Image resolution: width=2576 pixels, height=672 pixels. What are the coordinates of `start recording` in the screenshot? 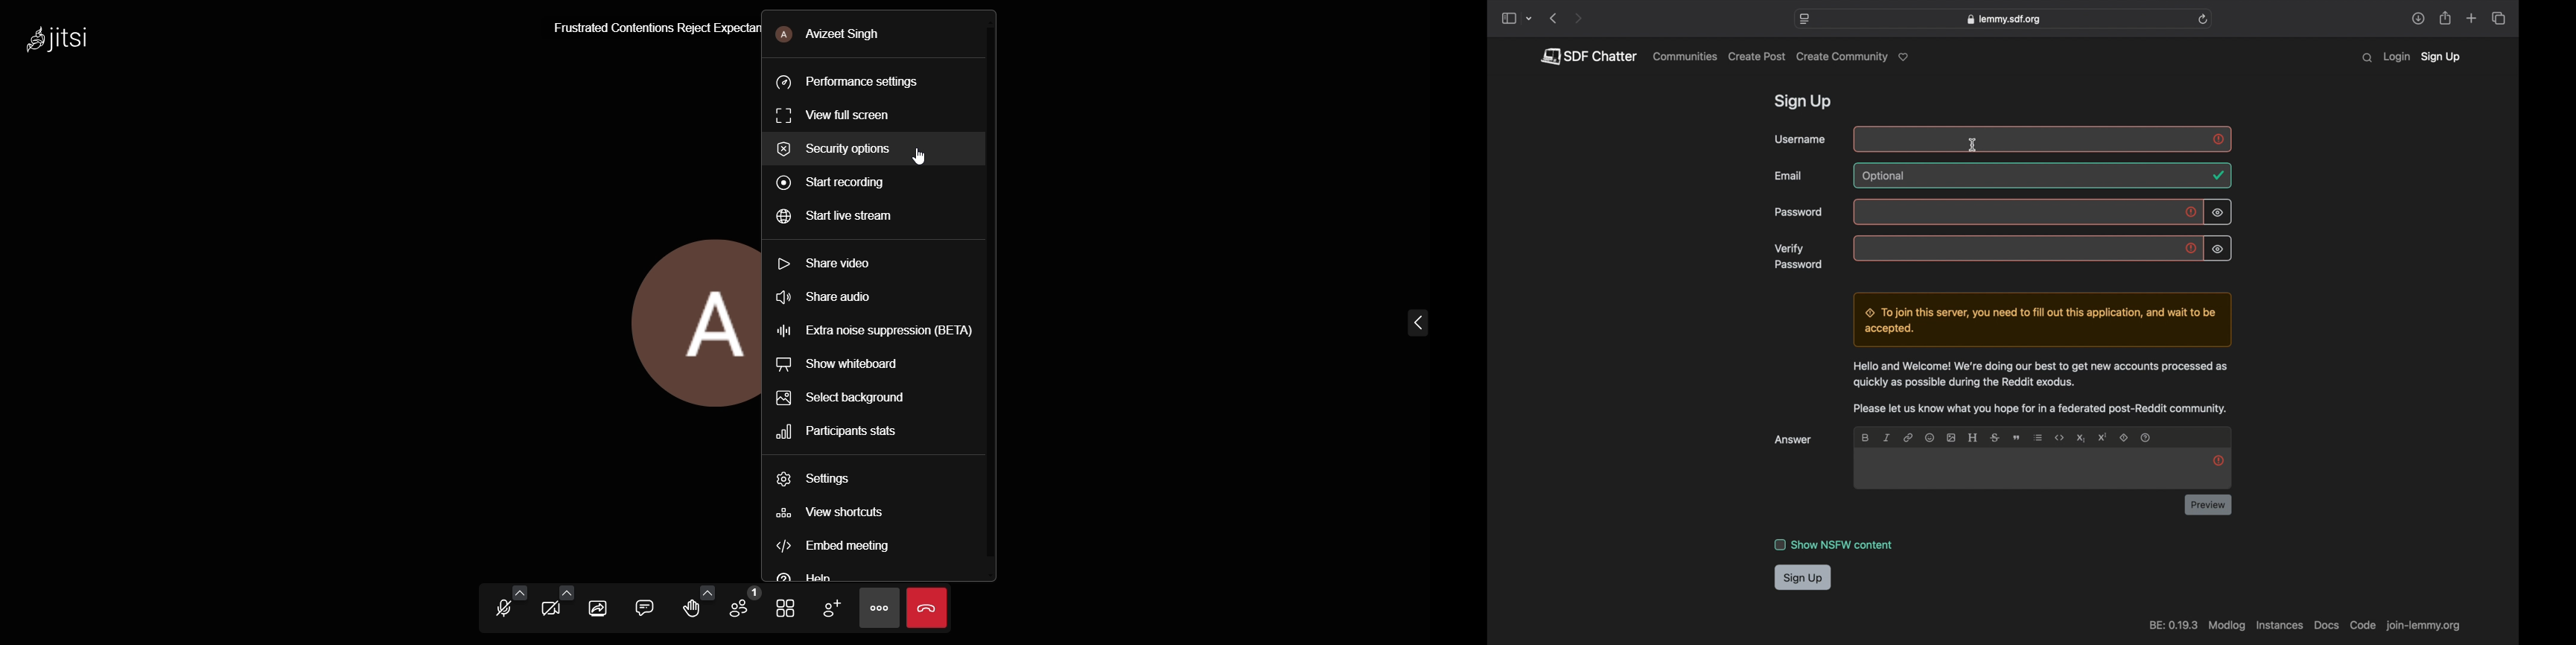 It's located at (835, 182).